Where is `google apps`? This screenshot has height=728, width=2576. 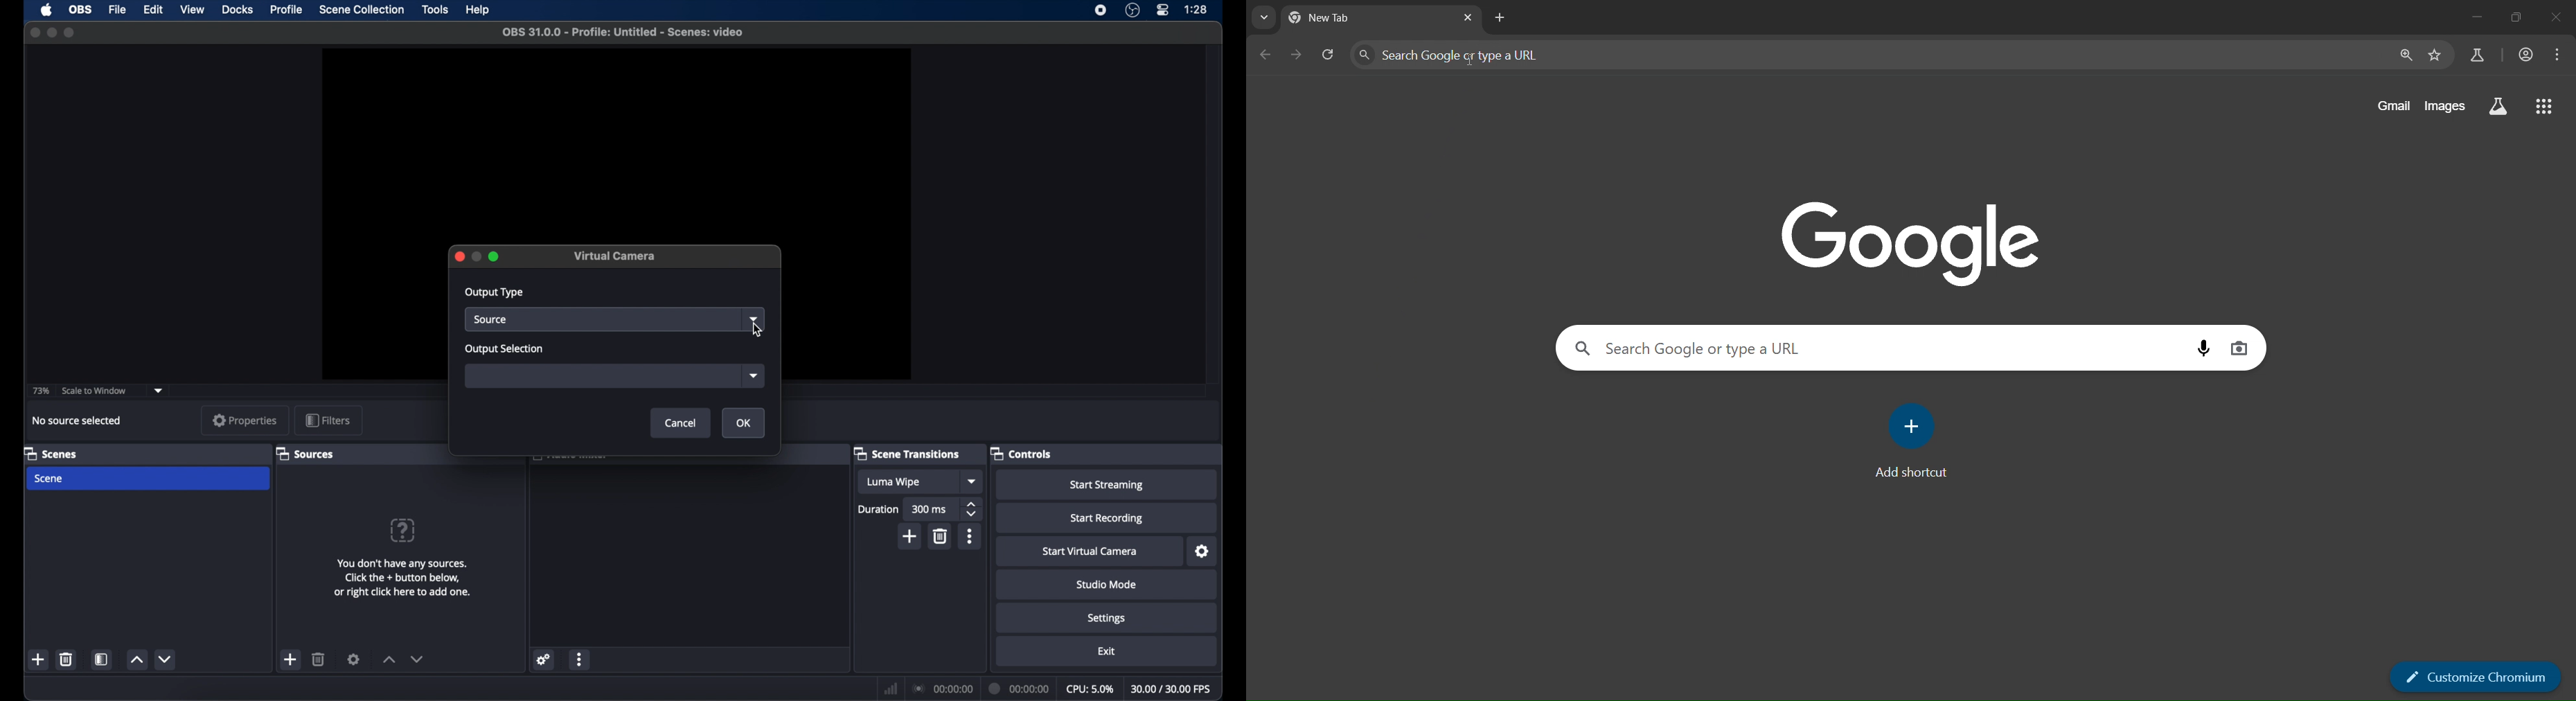
google apps is located at coordinates (2544, 106).